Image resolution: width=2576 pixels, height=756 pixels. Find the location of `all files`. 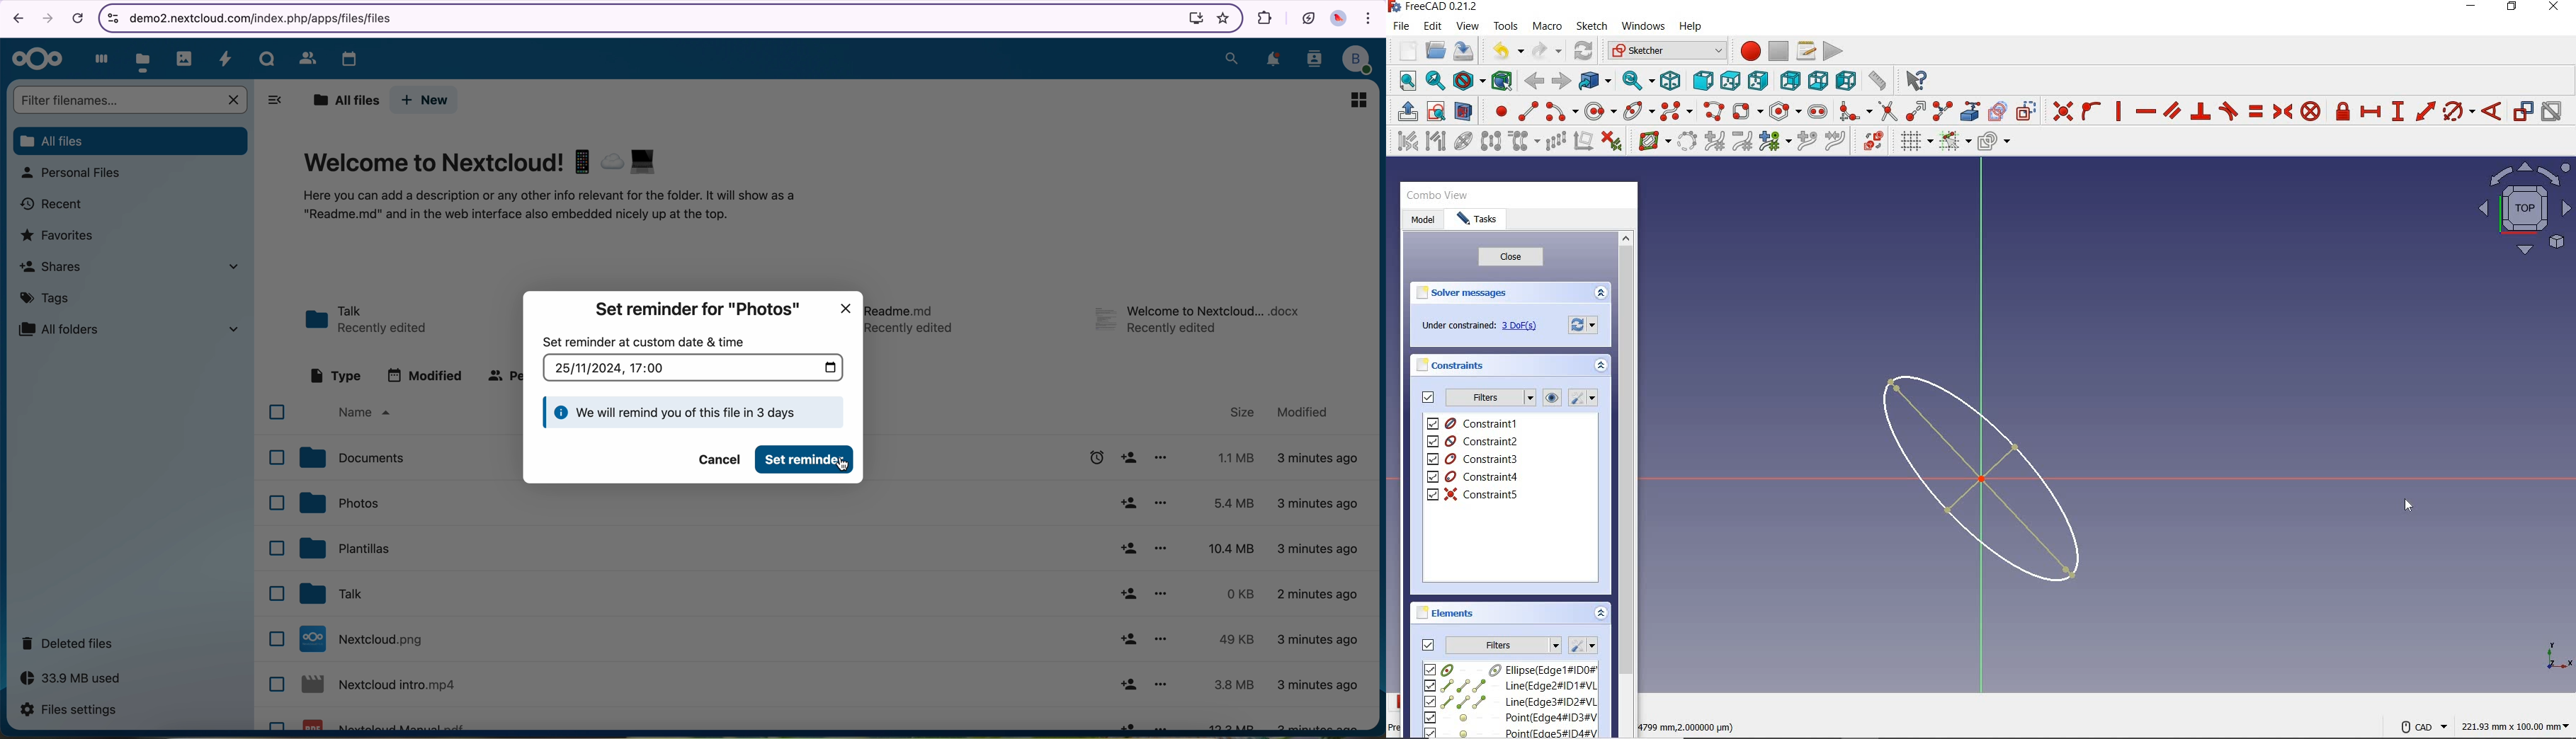

all files is located at coordinates (343, 99).